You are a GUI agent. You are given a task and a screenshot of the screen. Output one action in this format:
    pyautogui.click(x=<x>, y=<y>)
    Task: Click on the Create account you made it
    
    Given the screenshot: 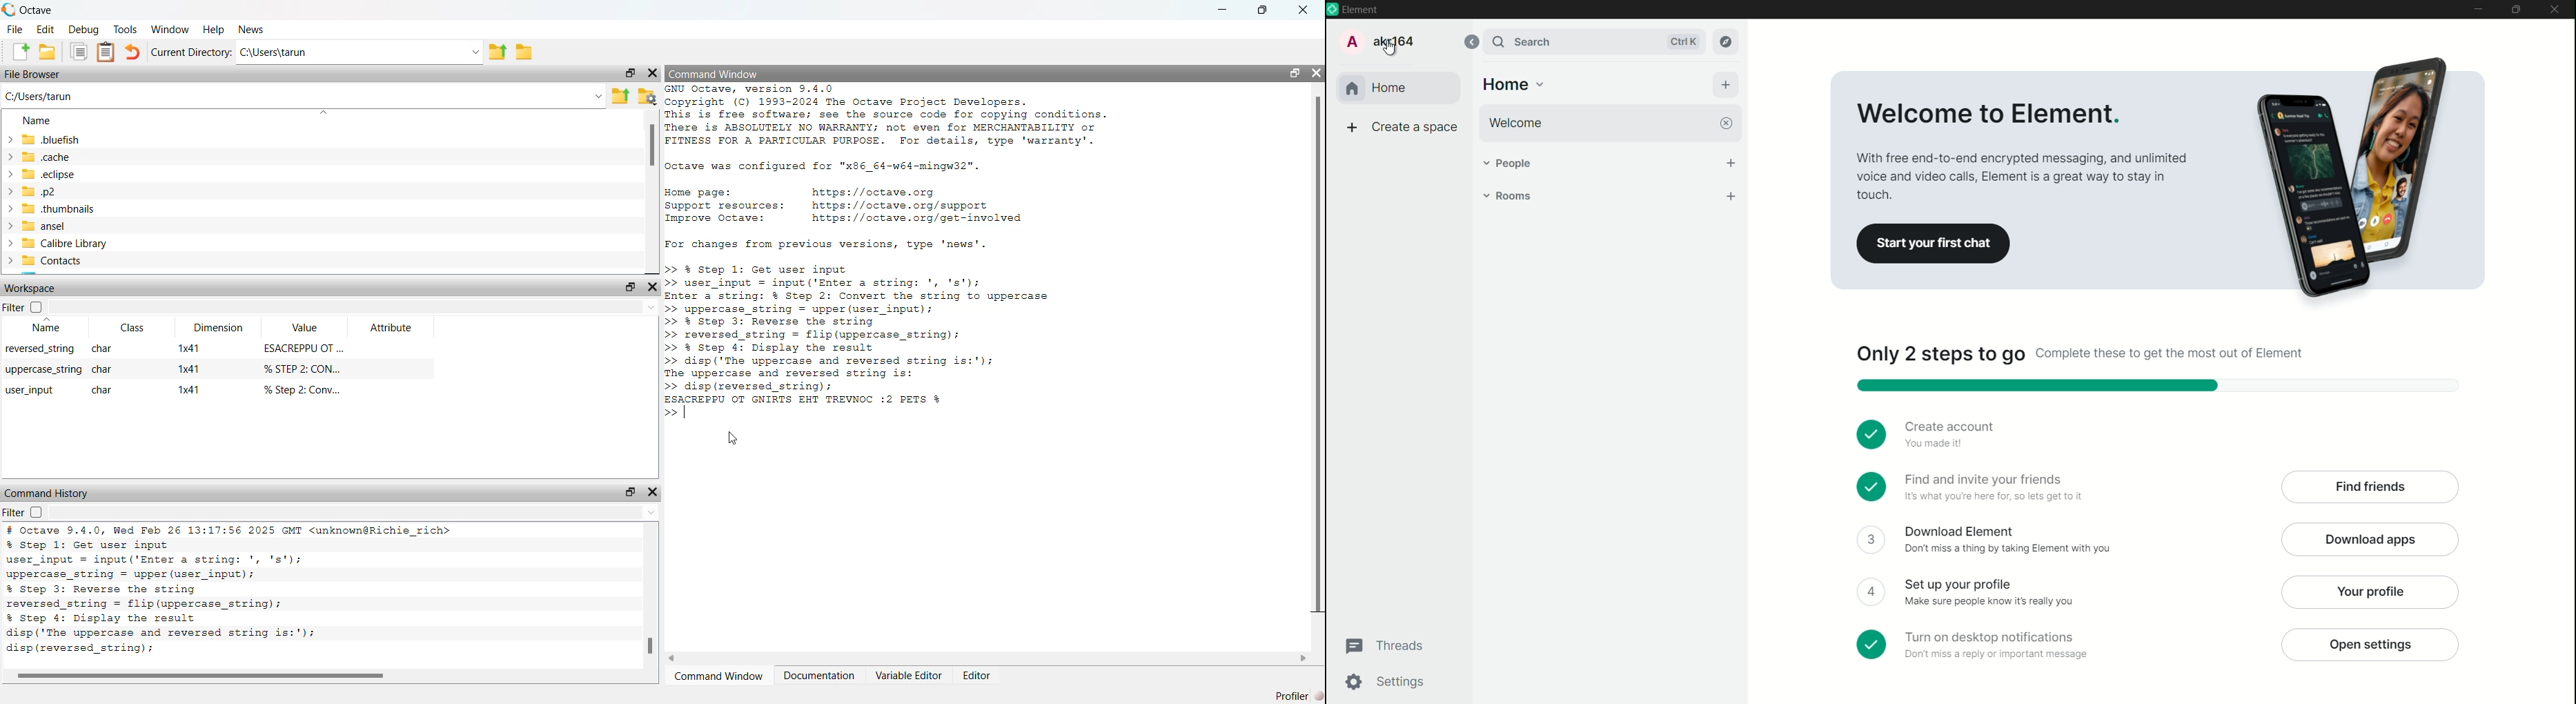 What is the action you would take?
    pyautogui.click(x=1949, y=436)
    